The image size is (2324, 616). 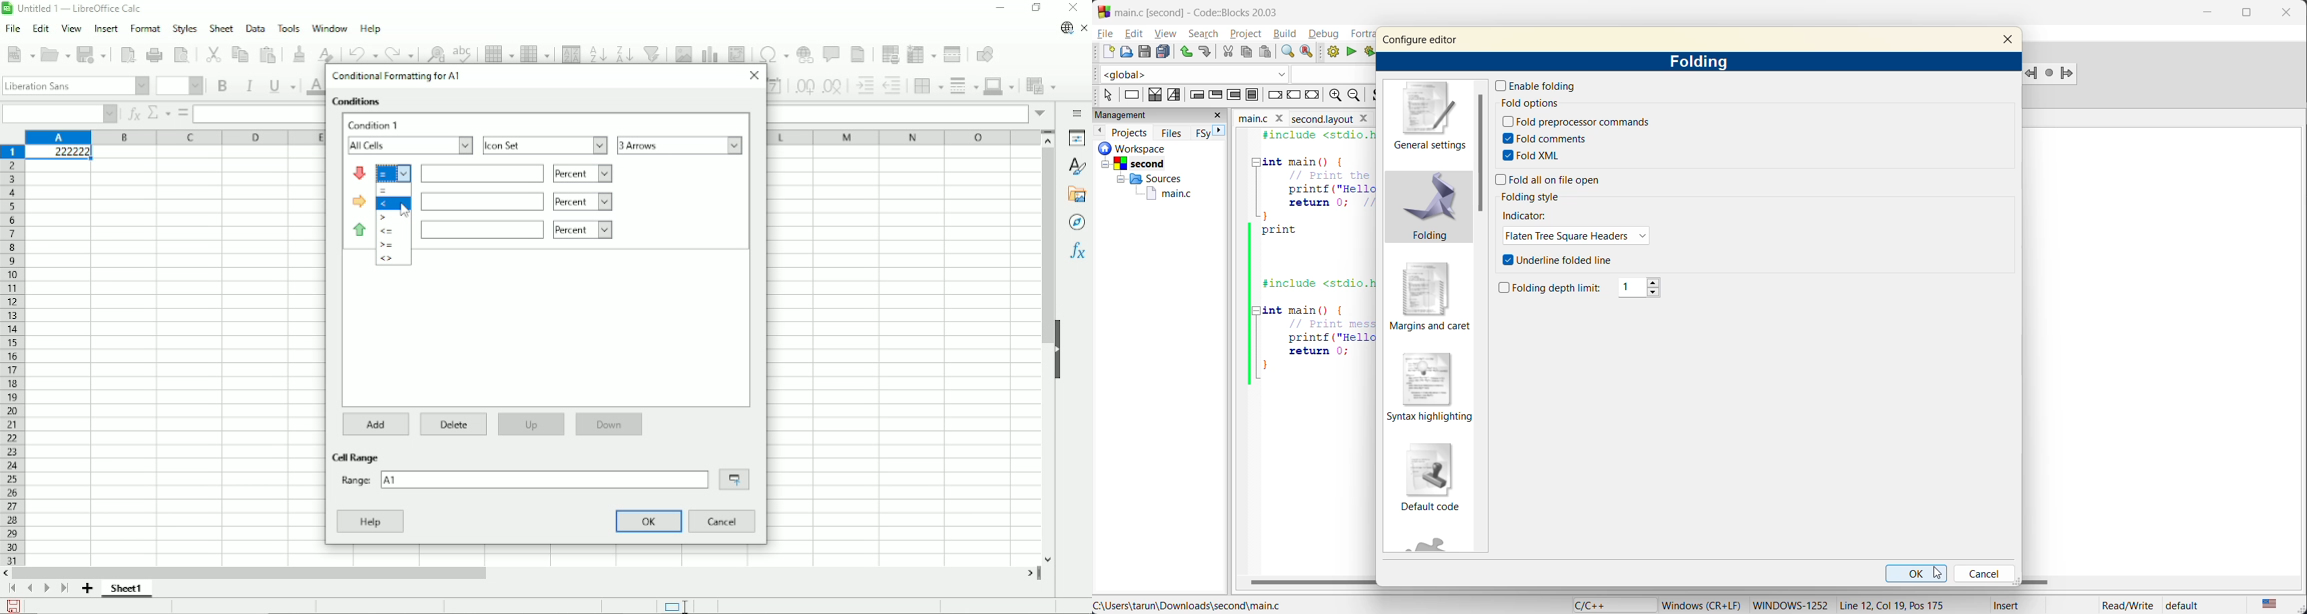 I want to click on Help, so click(x=370, y=521).